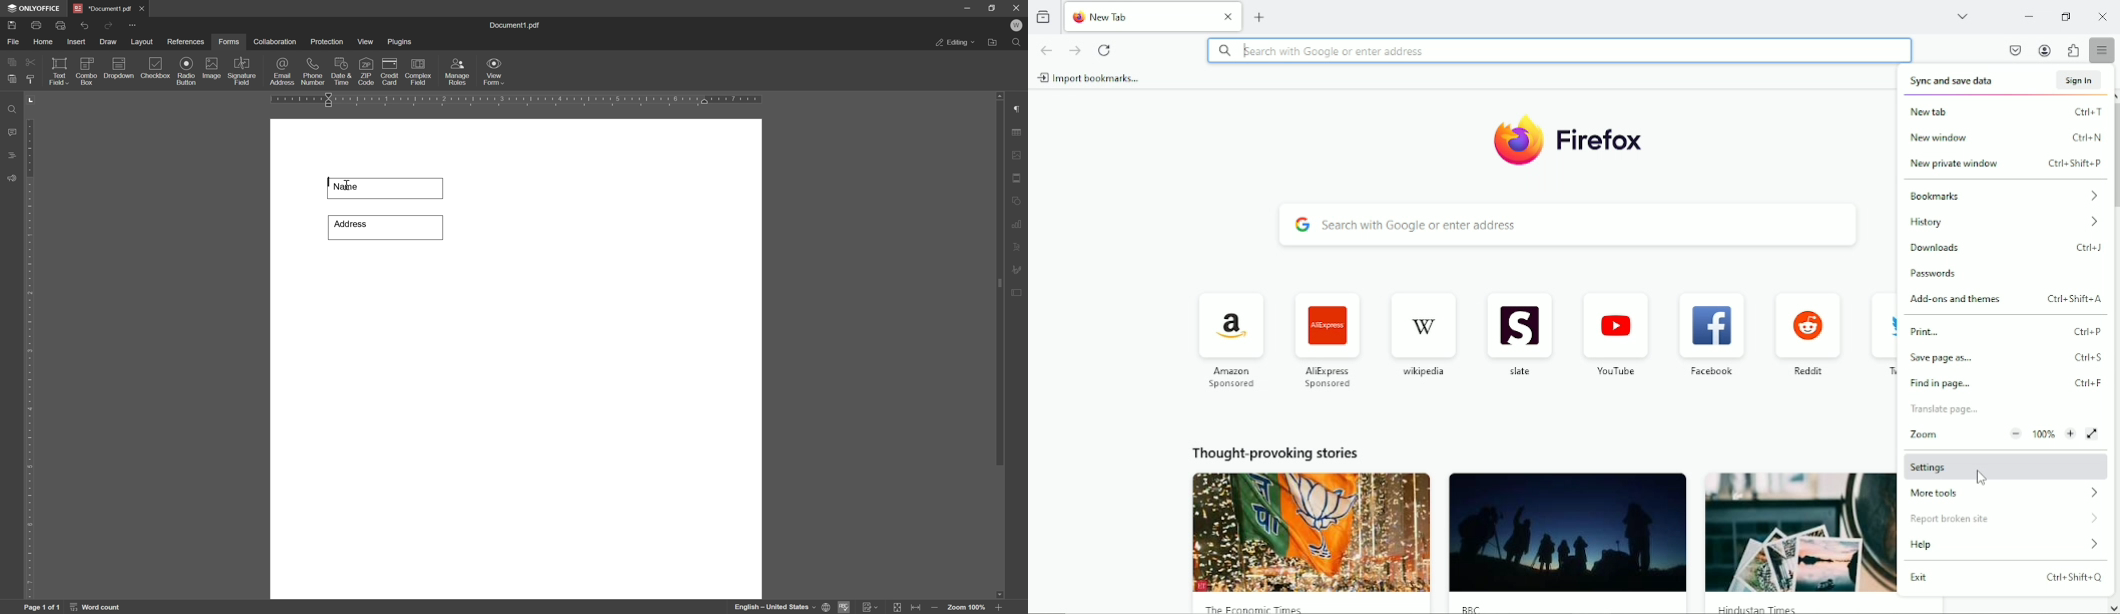 Image resolution: width=2128 pixels, height=616 pixels. What do you see at coordinates (141, 42) in the screenshot?
I see `layout` at bounding box center [141, 42].